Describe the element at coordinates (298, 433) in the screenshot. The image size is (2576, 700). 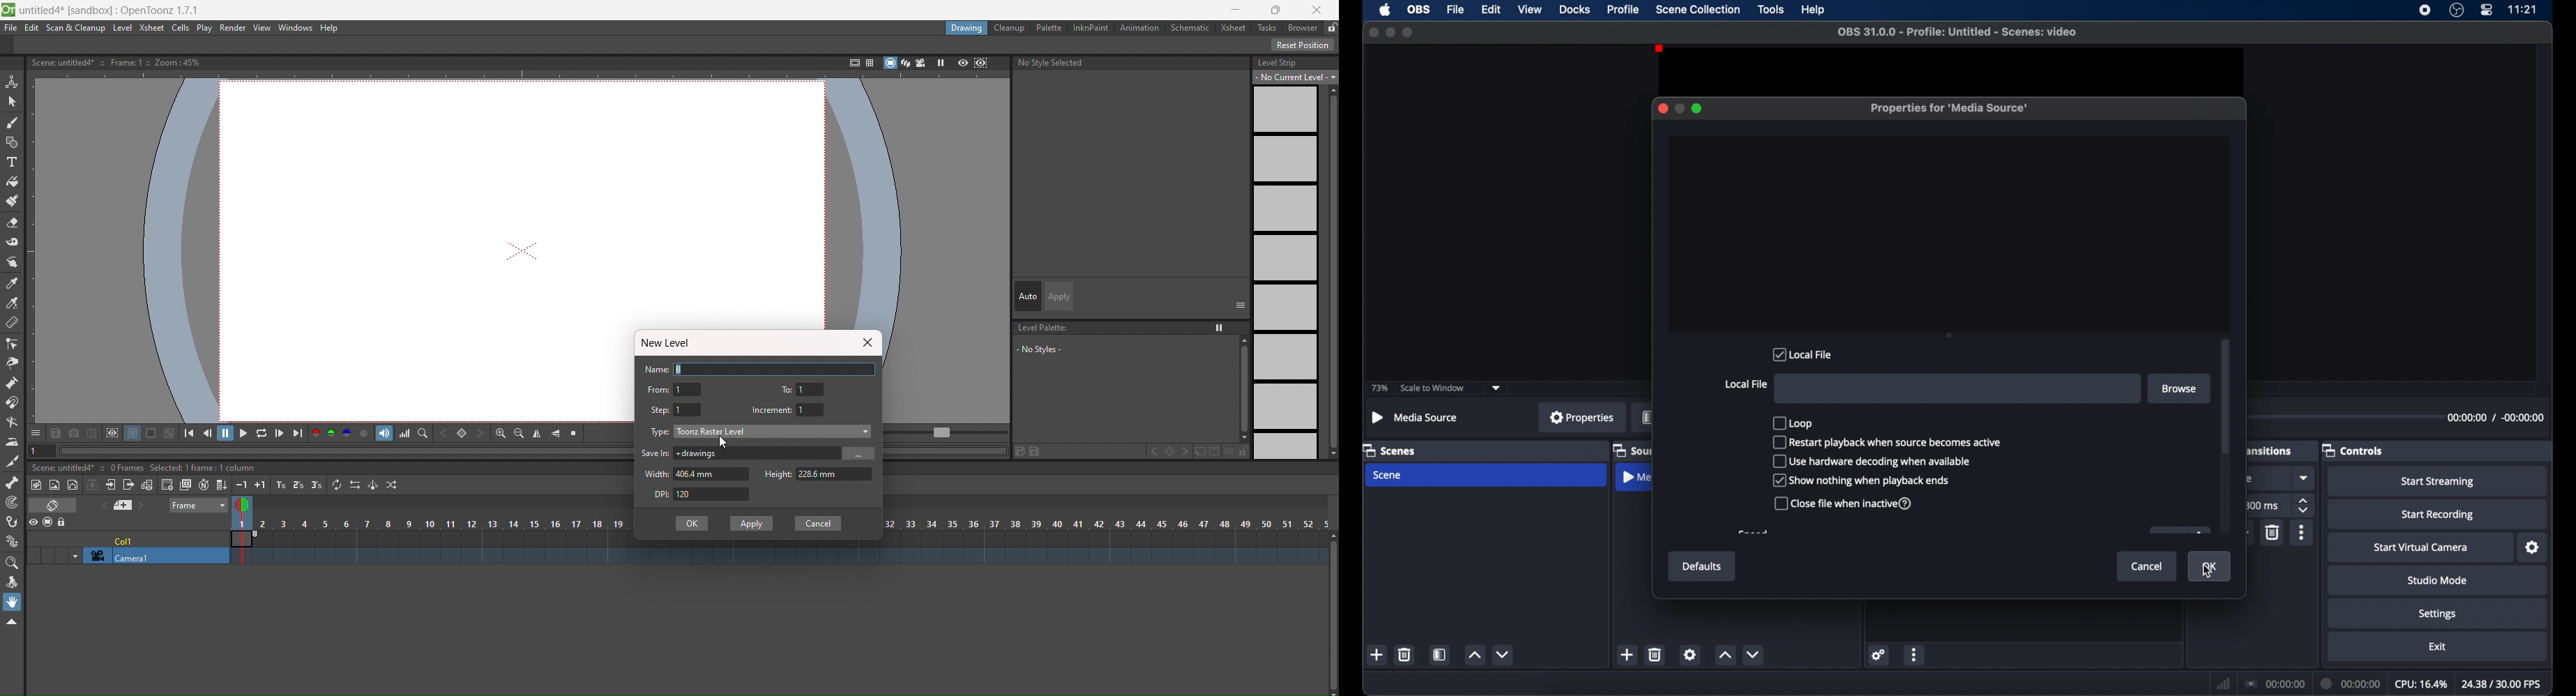
I see `last frame` at that location.